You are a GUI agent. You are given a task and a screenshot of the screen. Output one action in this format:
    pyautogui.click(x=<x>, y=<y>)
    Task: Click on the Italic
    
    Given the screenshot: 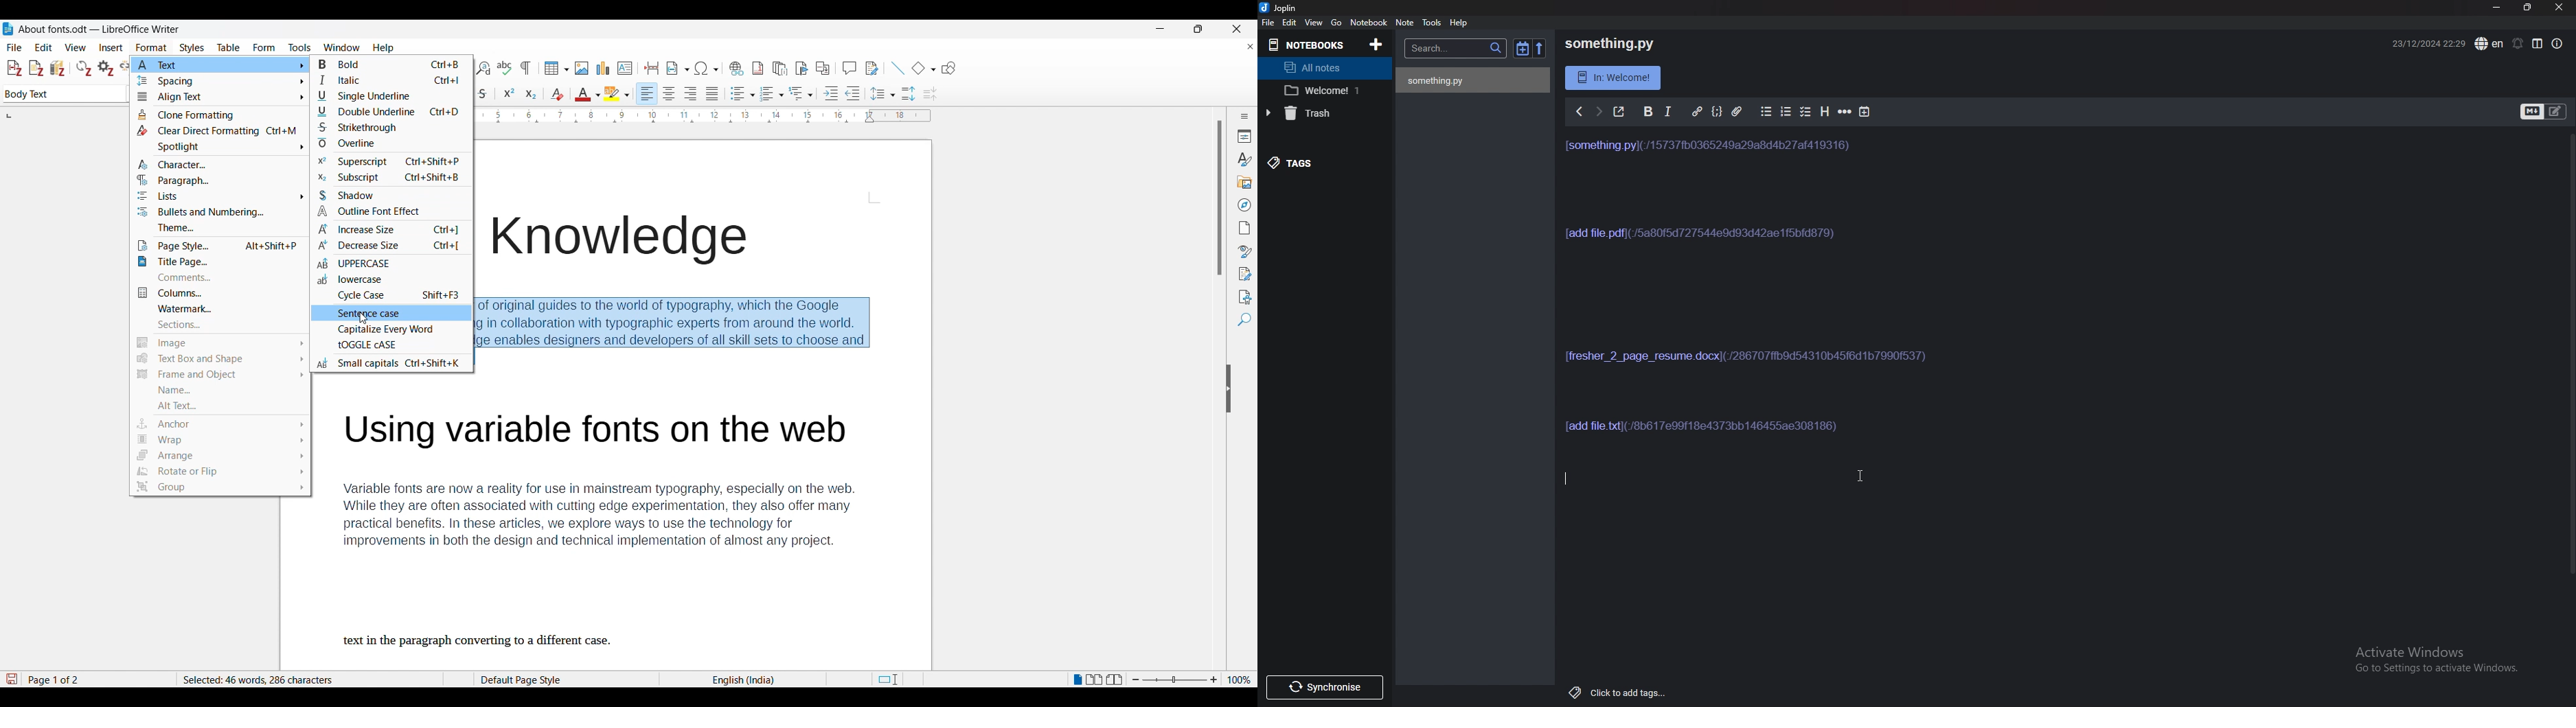 What is the action you would take?
    pyautogui.click(x=1669, y=112)
    